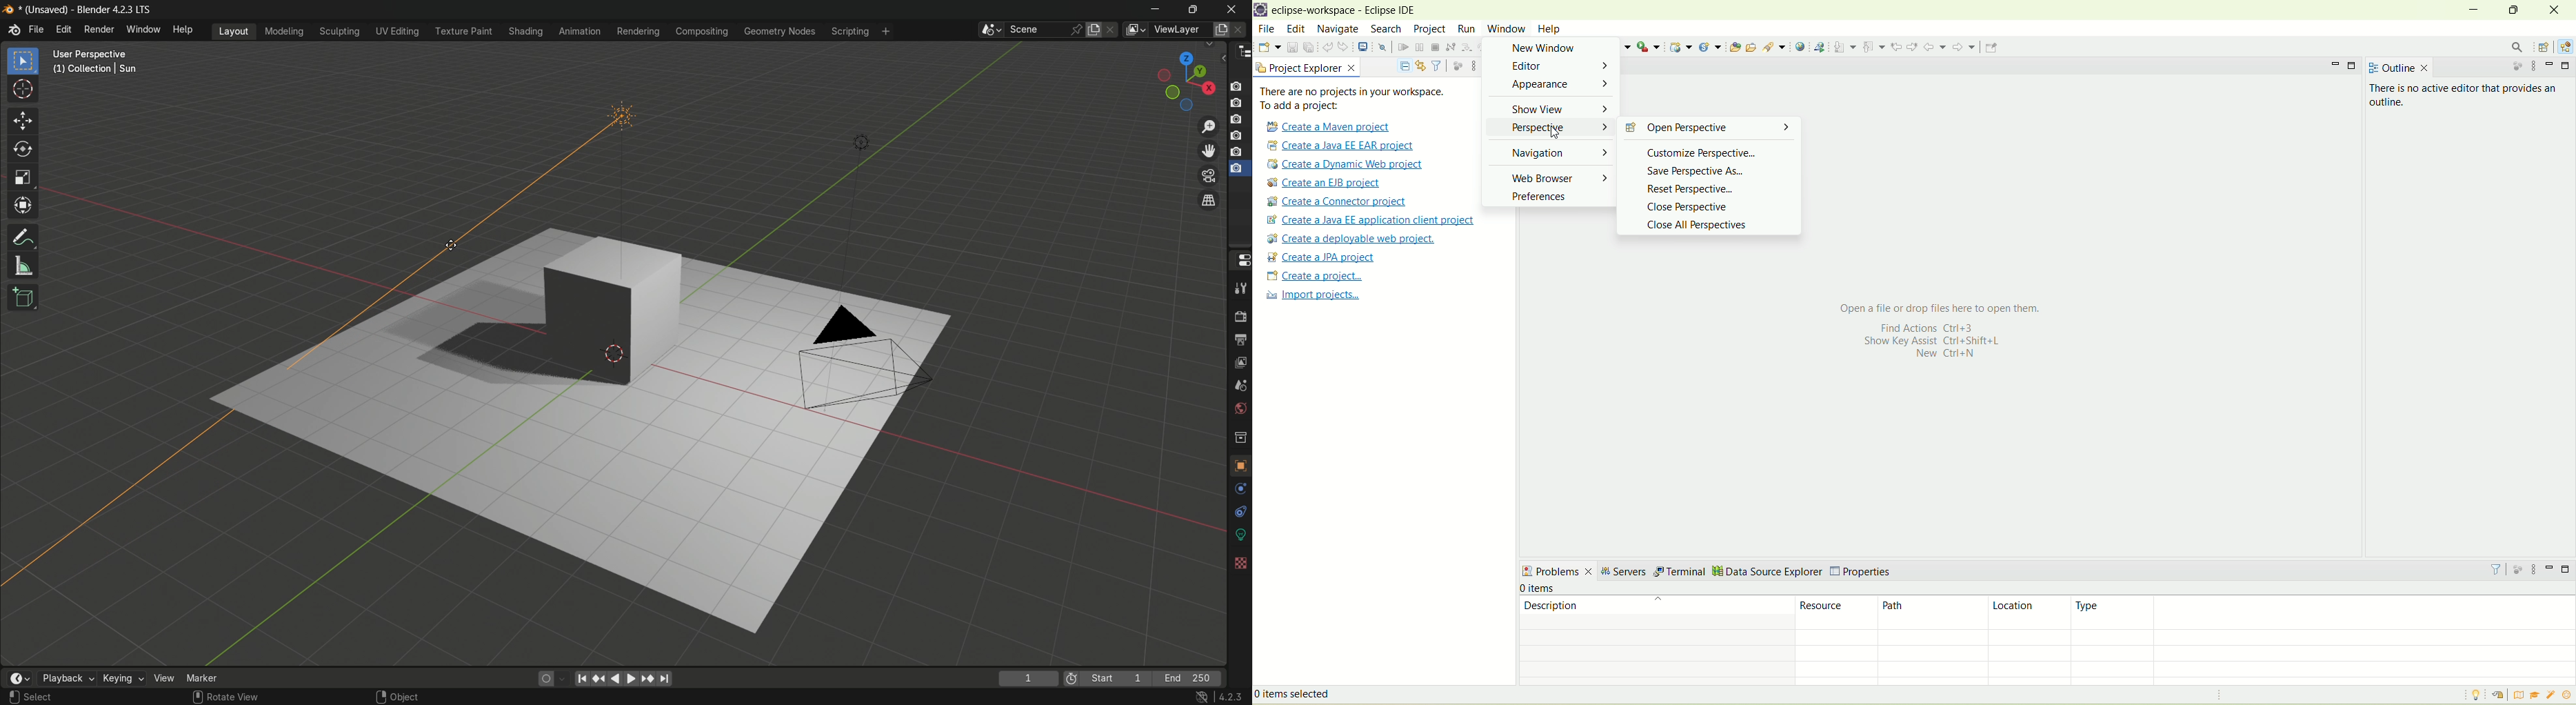 Image resolution: width=2576 pixels, height=728 pixels. Describe the element at coordinates (1373, 220) in the screenshot. I see `Create a Java EE application client proje t` at that location.